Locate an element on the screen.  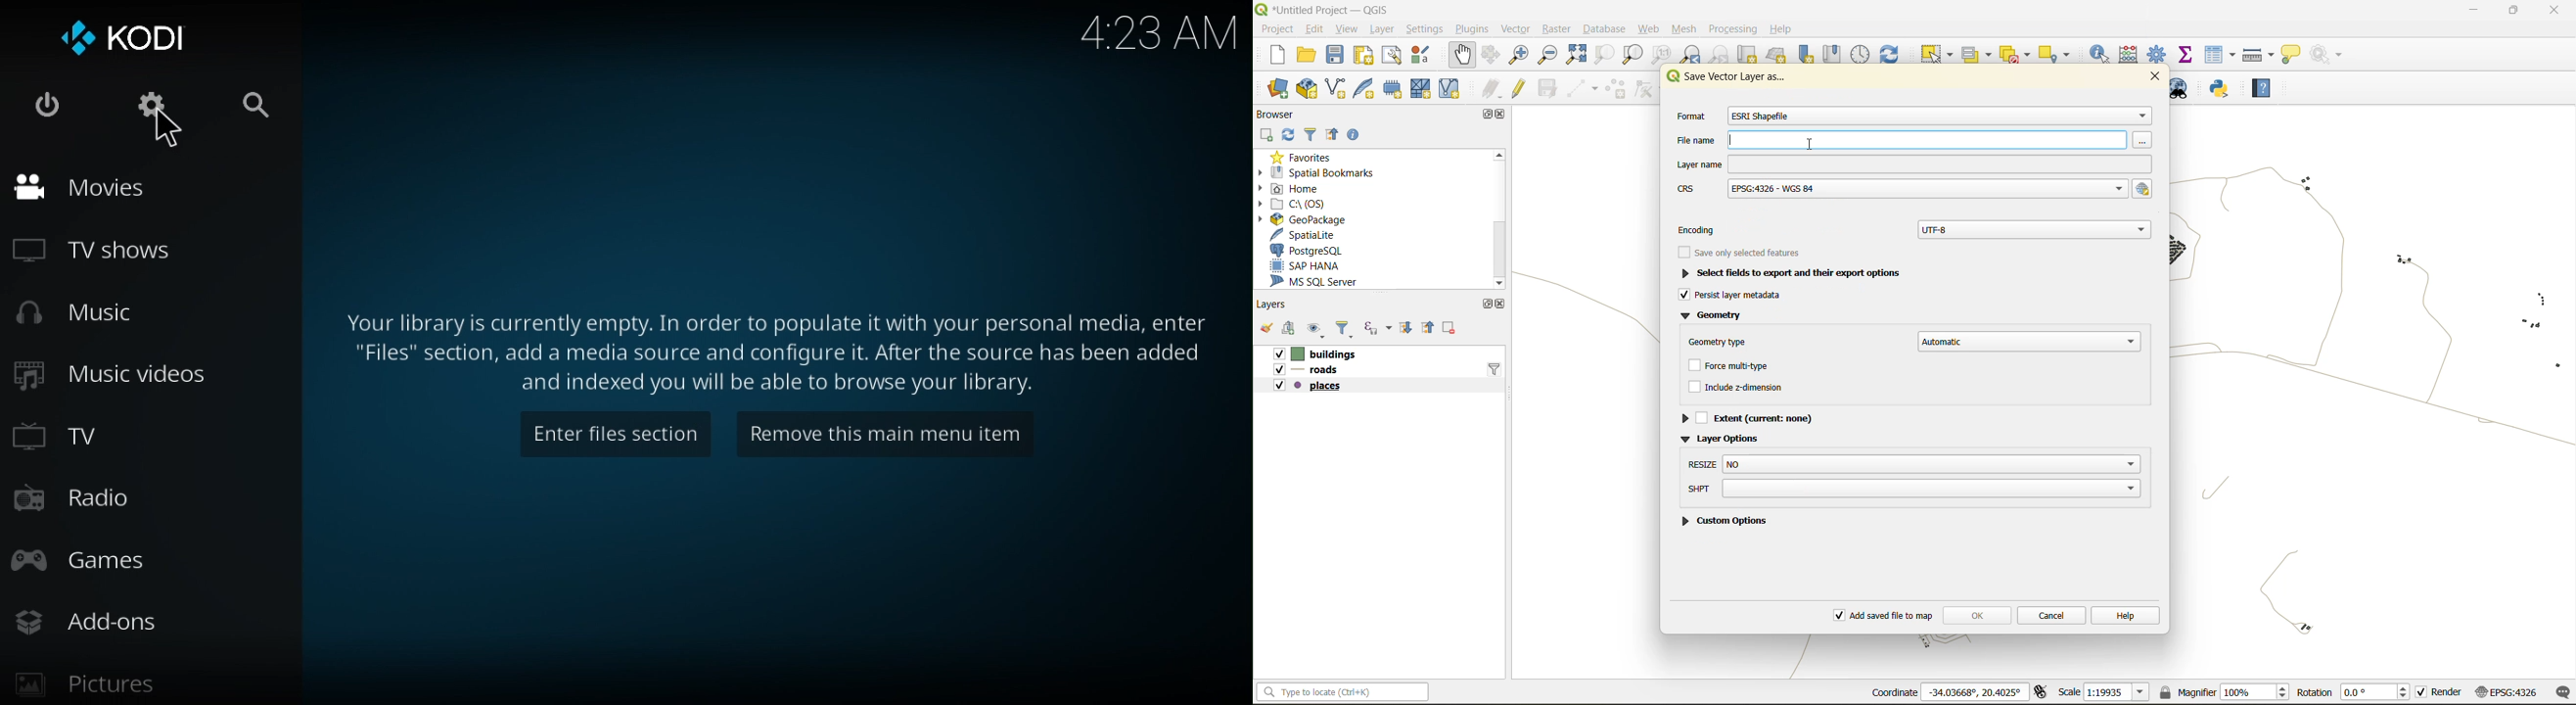
TV is located at coordinates (89, 437).